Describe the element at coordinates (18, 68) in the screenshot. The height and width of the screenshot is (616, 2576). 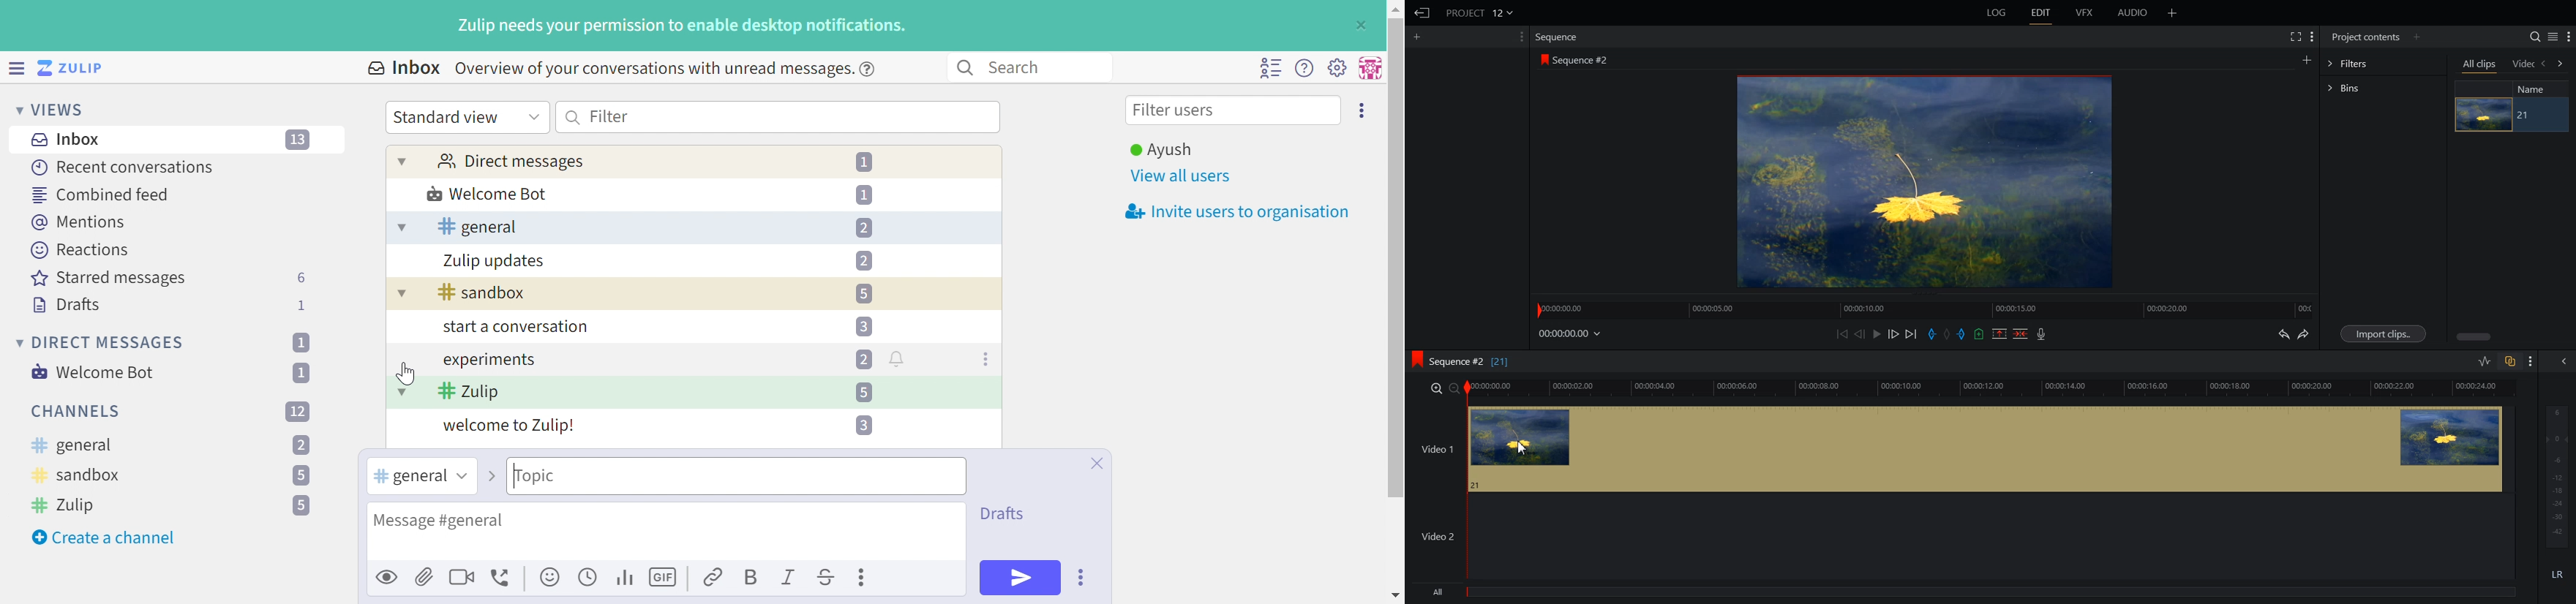
I see `Hide left sidebar` at that location.